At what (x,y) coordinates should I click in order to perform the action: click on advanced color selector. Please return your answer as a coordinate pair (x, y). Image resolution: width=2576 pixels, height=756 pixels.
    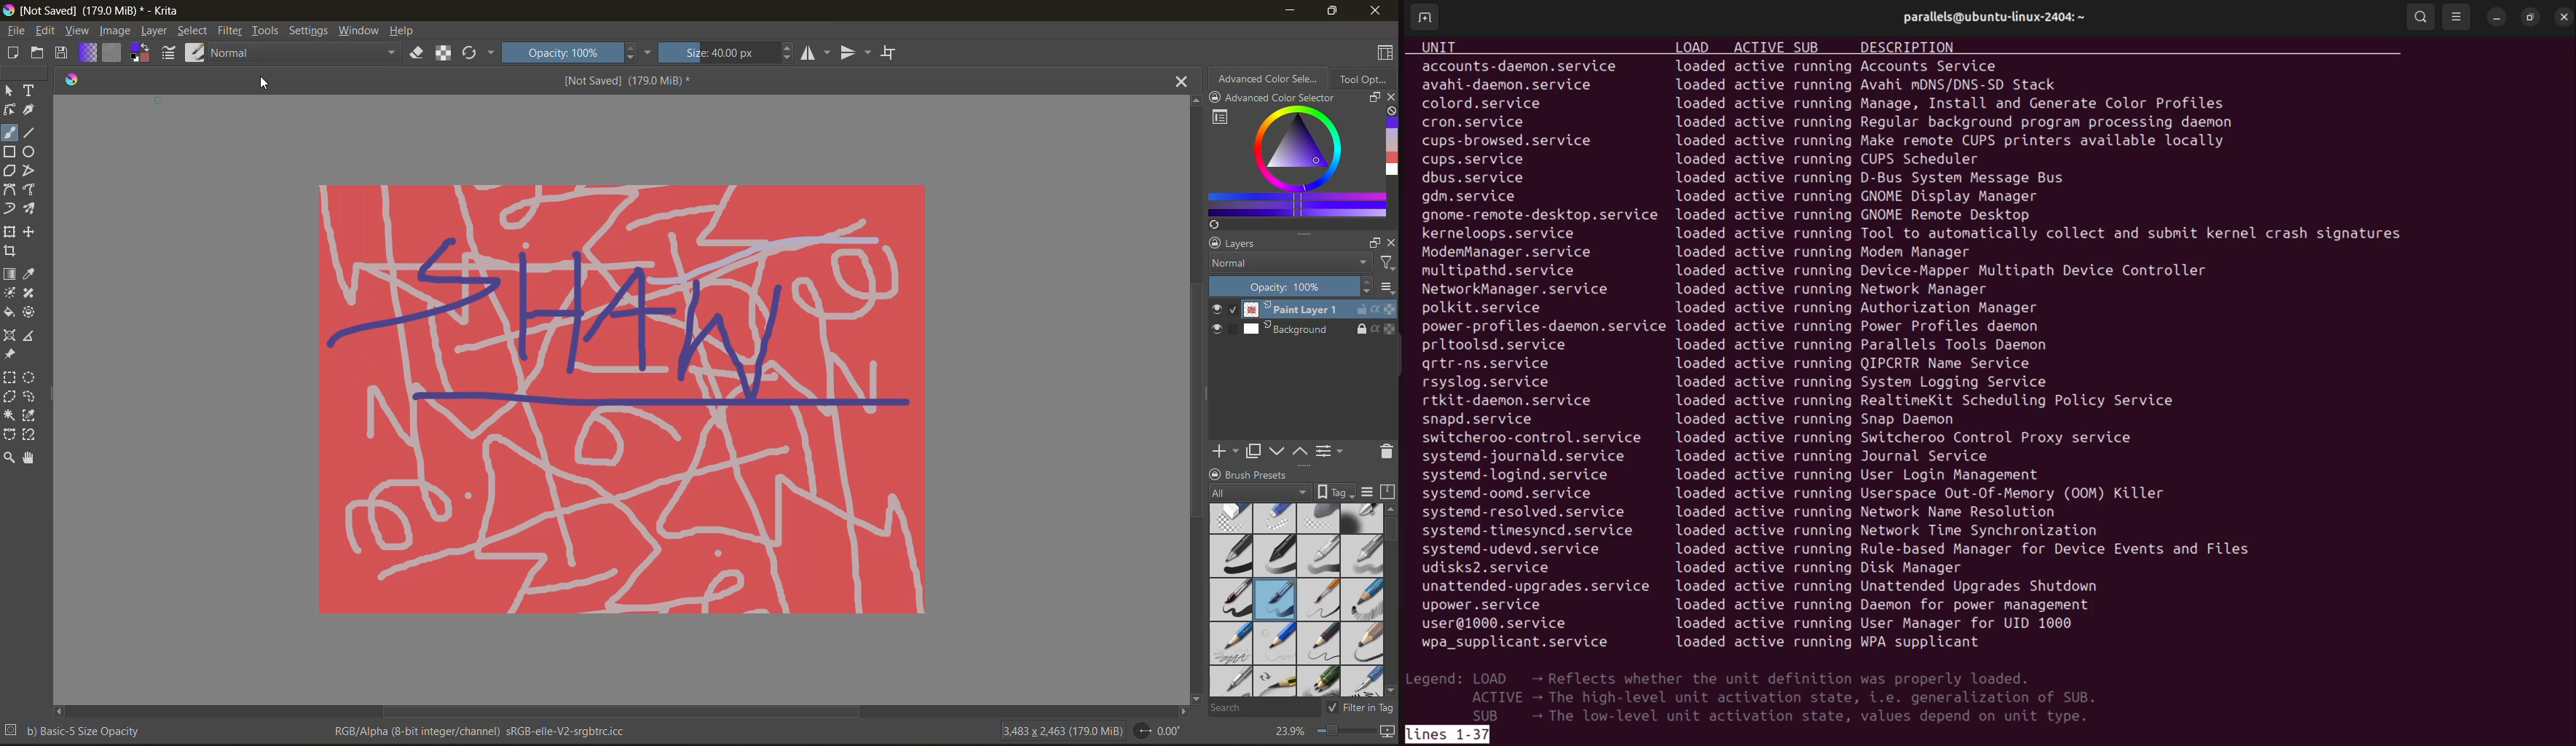
    Looking at the image, I should click on (1269, 79).